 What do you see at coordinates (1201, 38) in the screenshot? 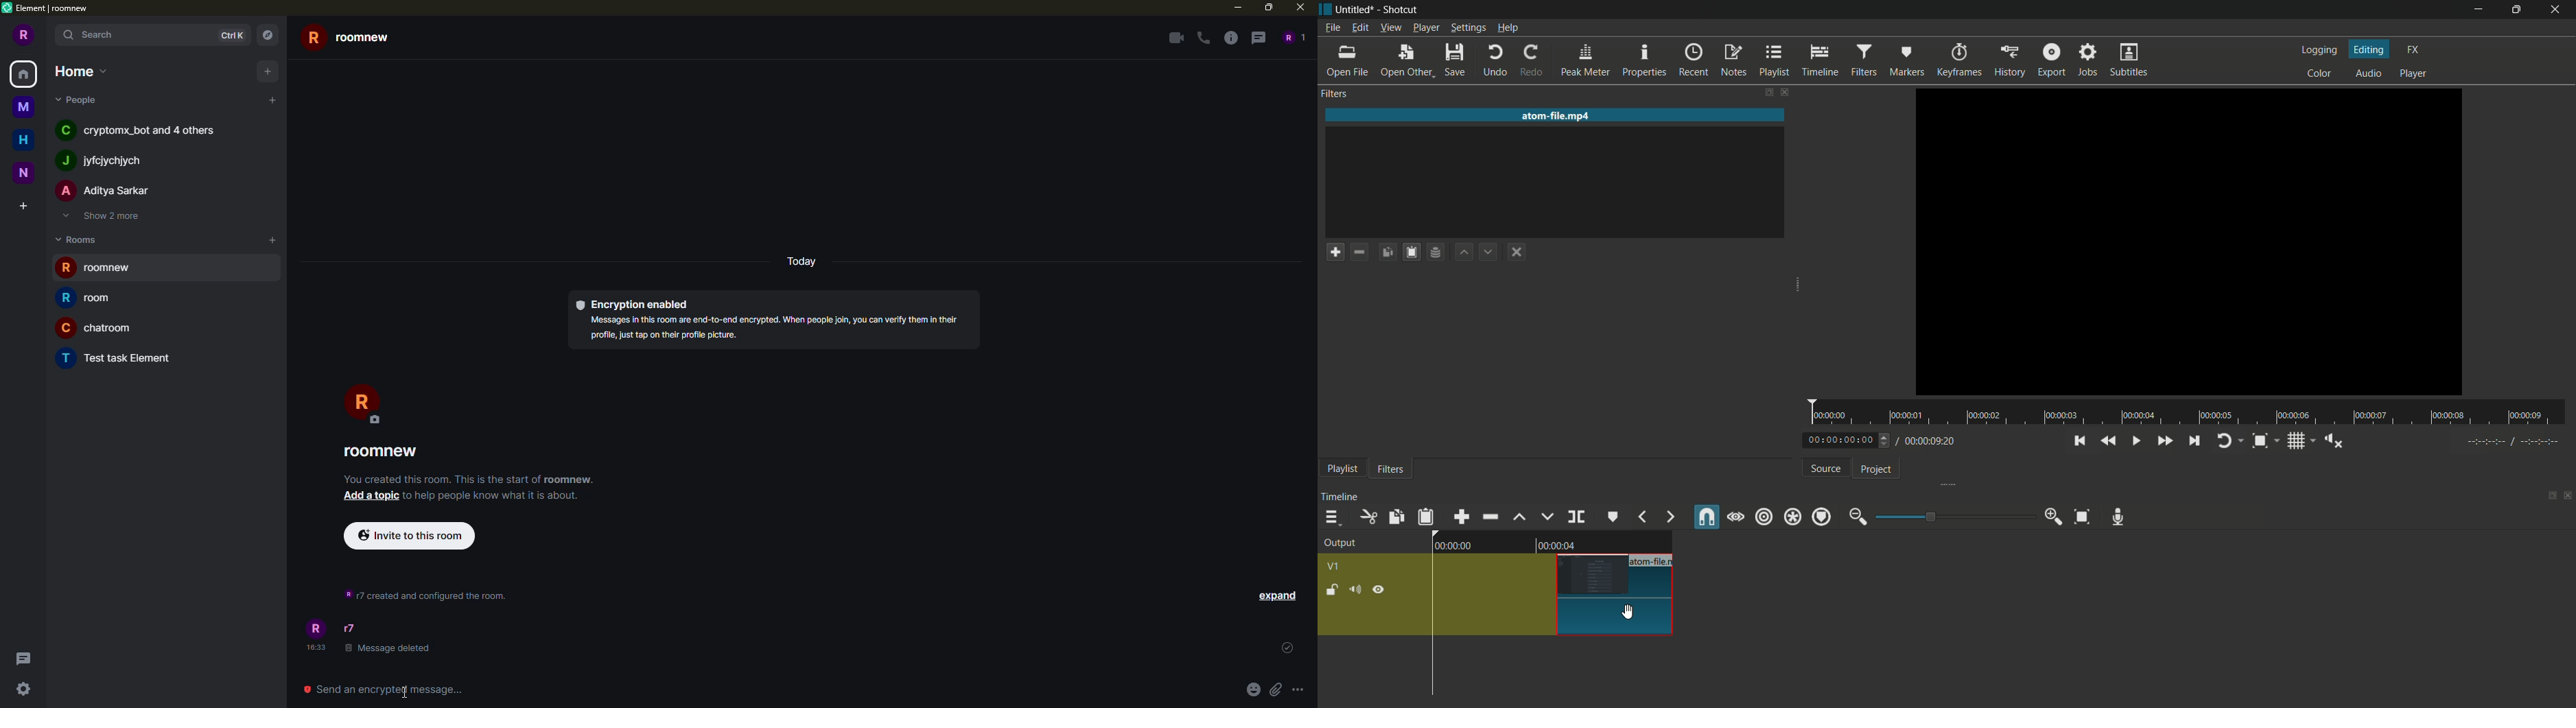
I see `voice call` at bounding box center [1201, 38].